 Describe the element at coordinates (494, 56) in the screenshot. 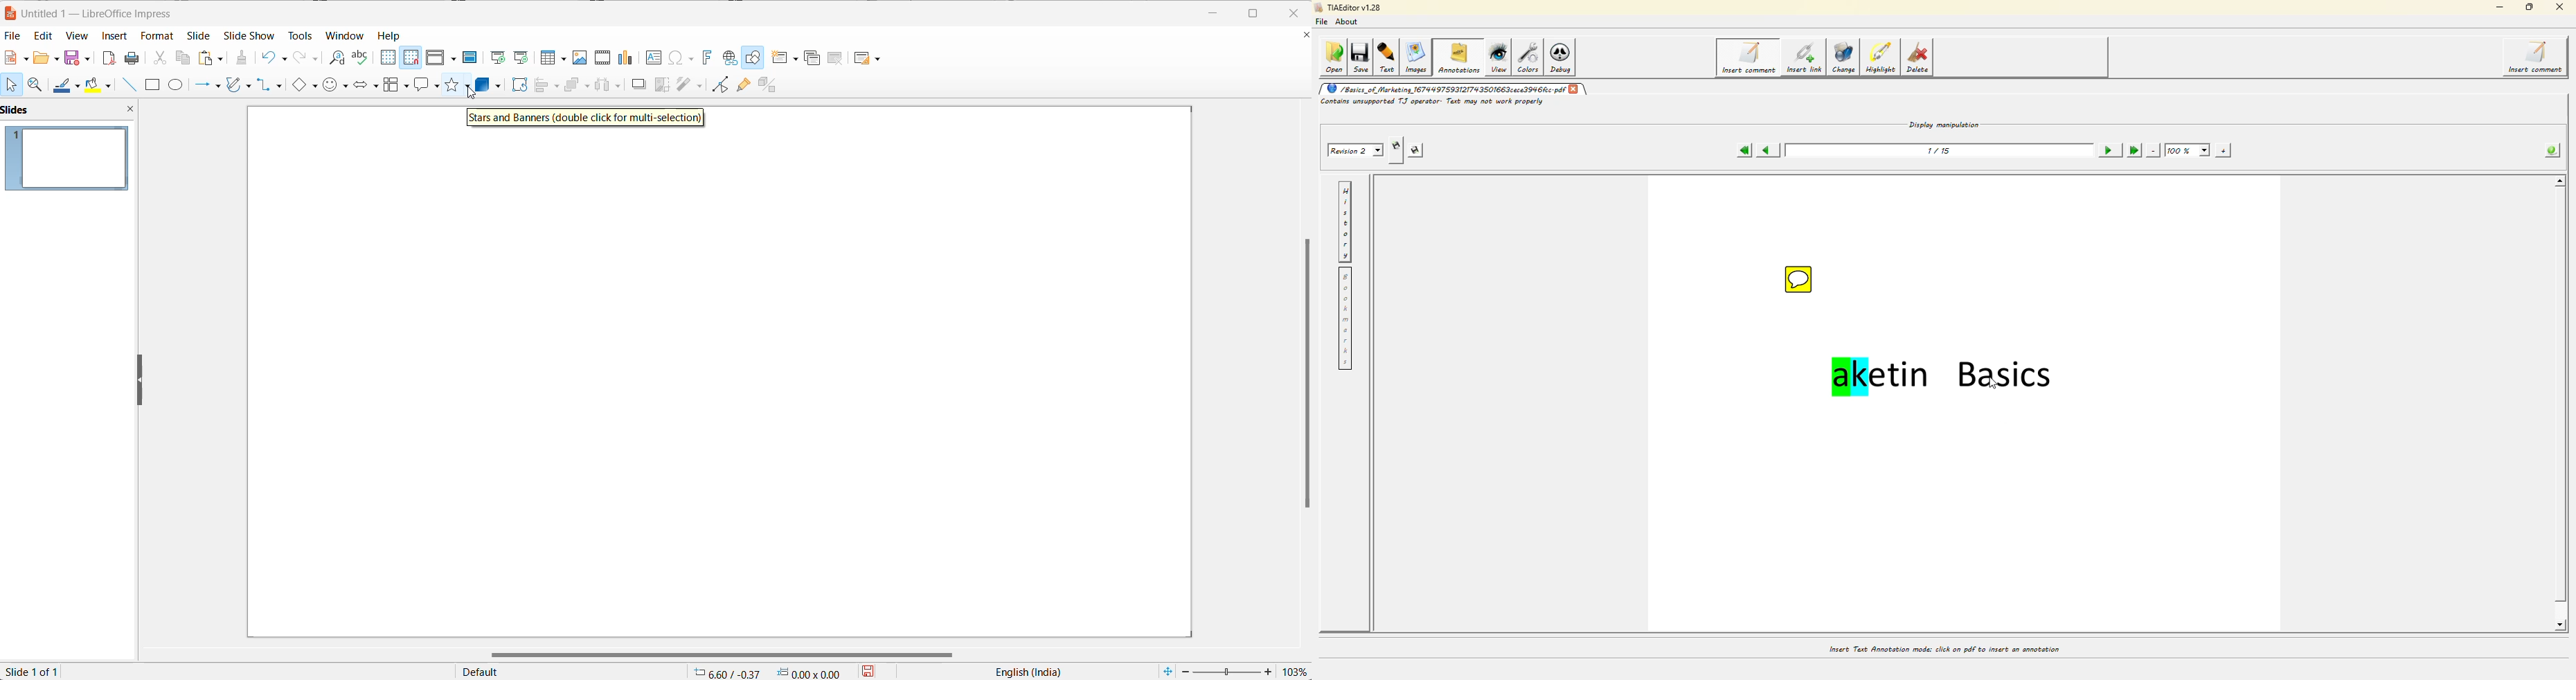

I see `start from first slide` at that location.